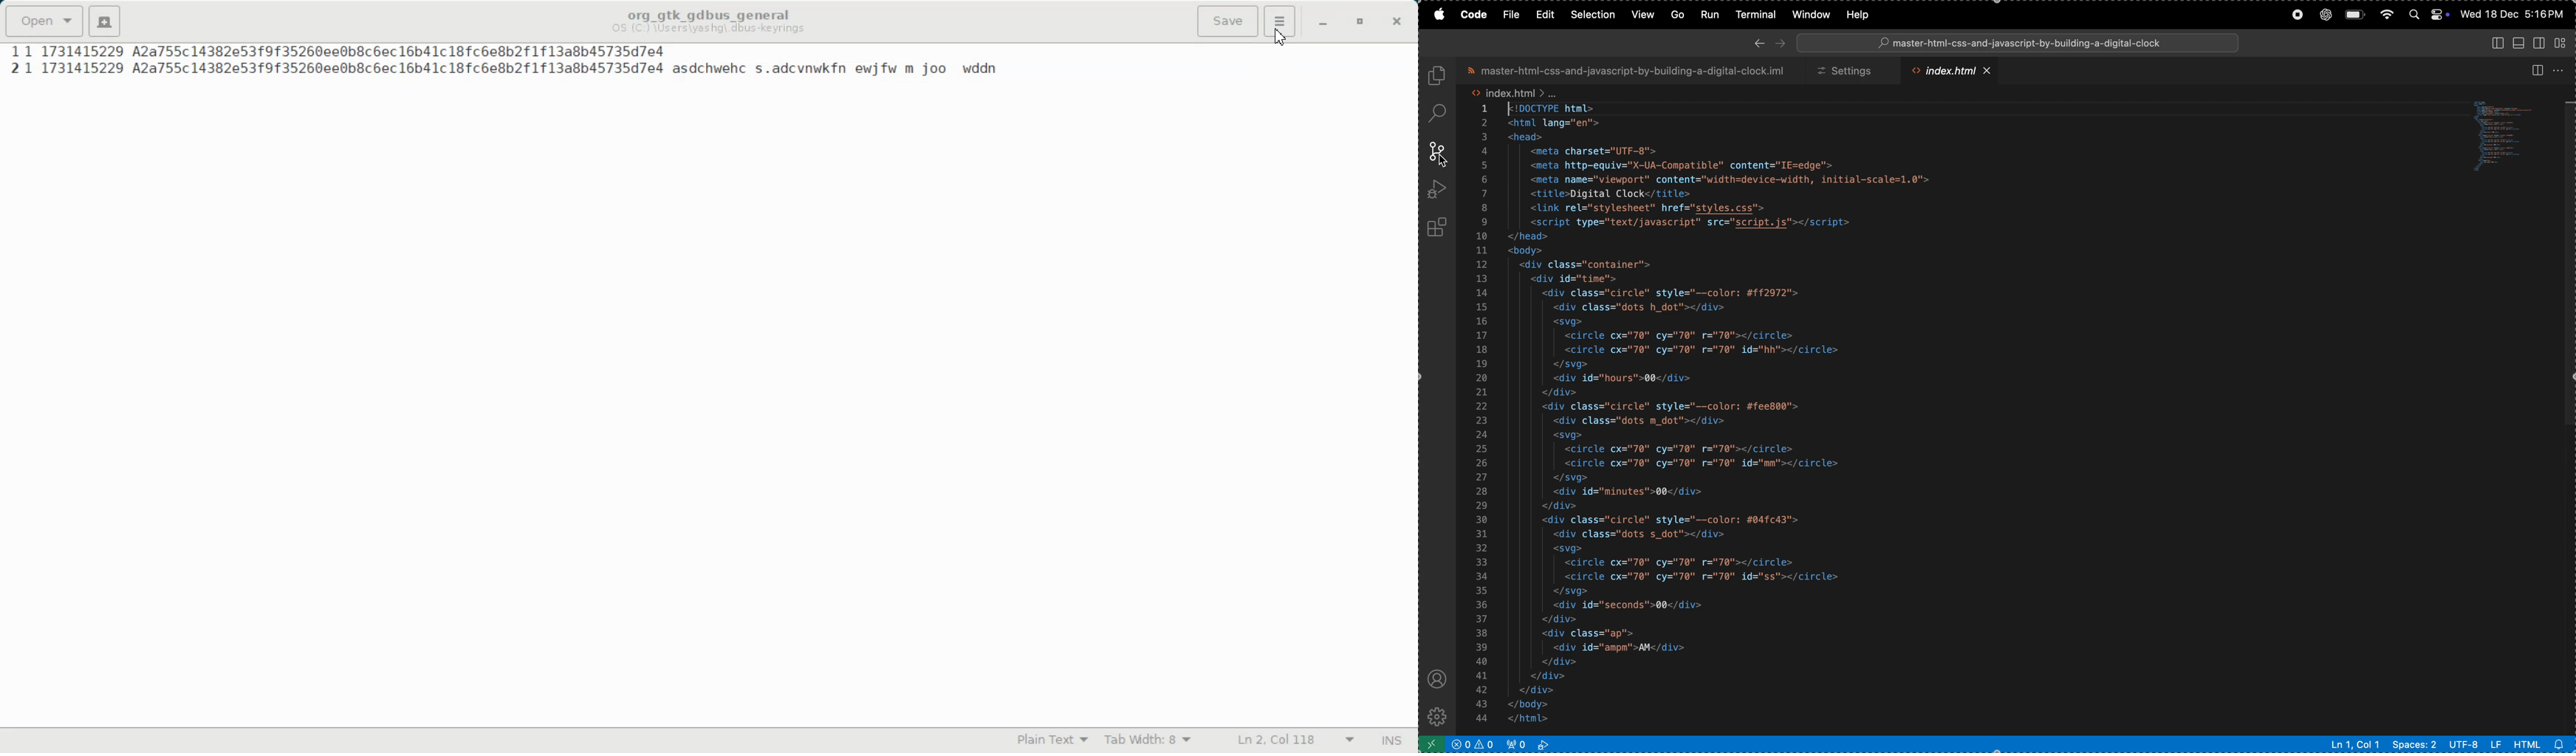 Image resolution: width=2576 pixels, height=756 pixels. I want to click on <svg>, so click(1567, 549).